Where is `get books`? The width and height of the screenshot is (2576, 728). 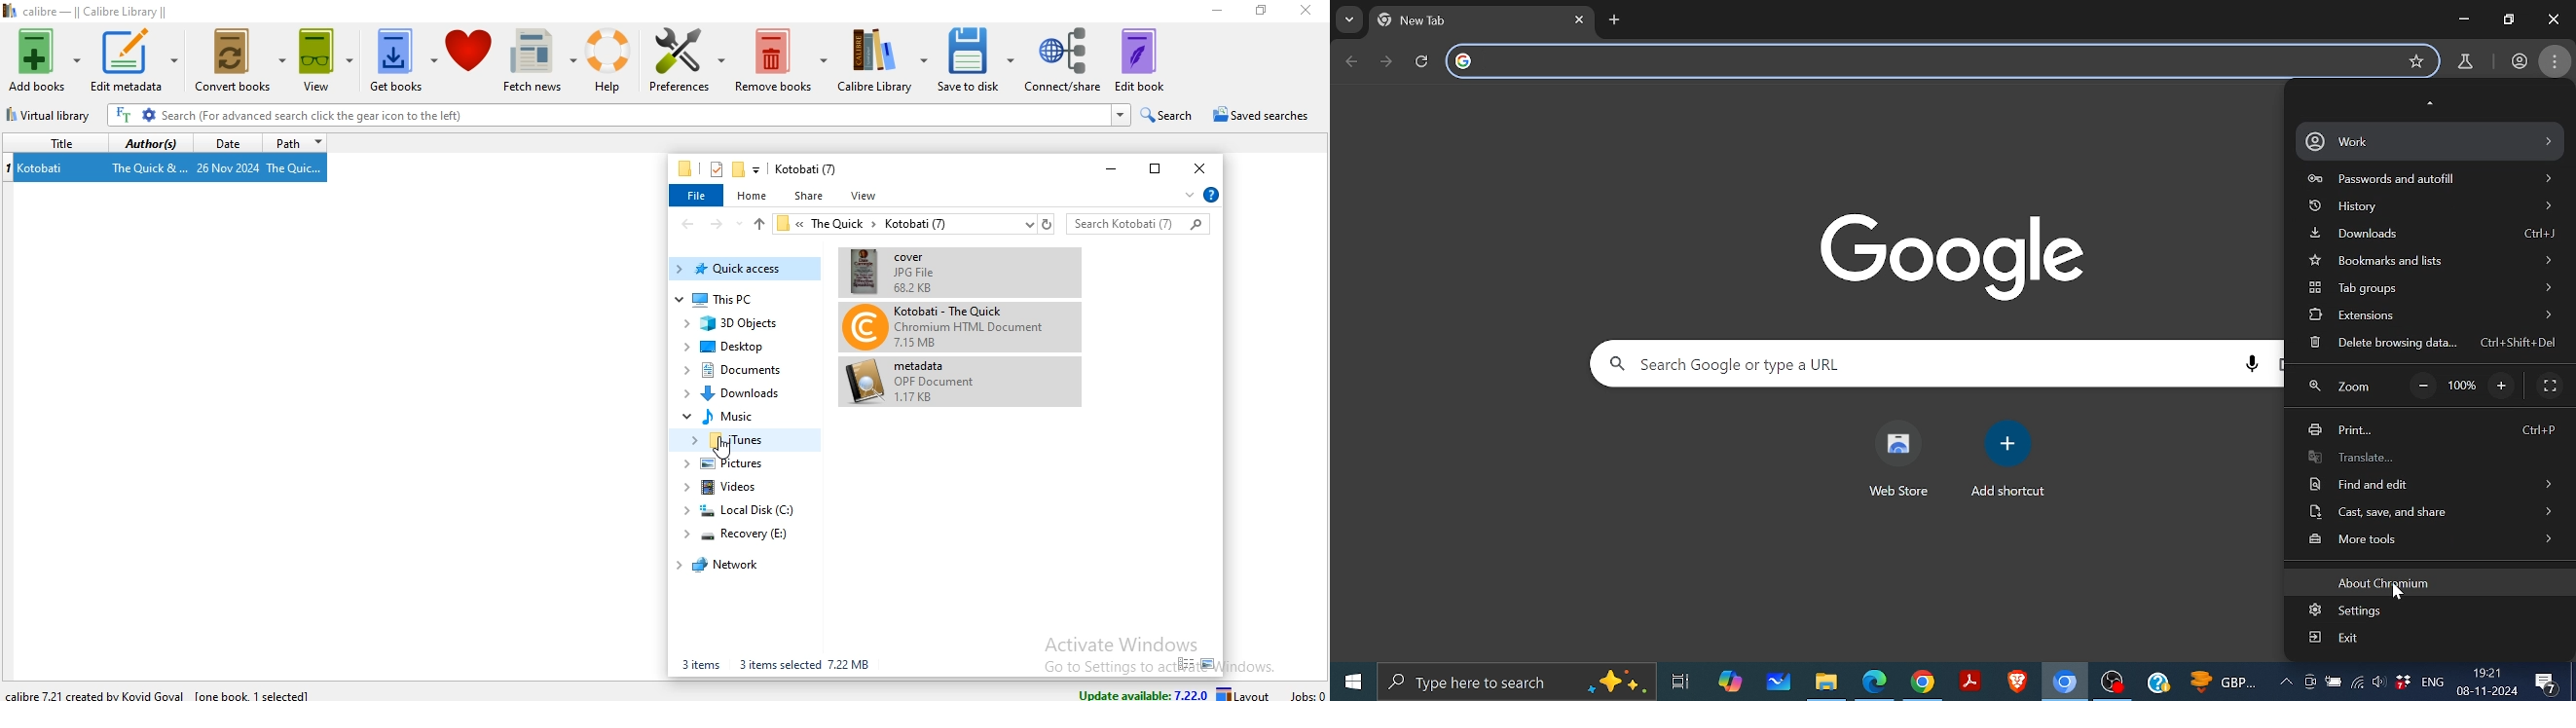 get books is located at coordinates (403, 61).